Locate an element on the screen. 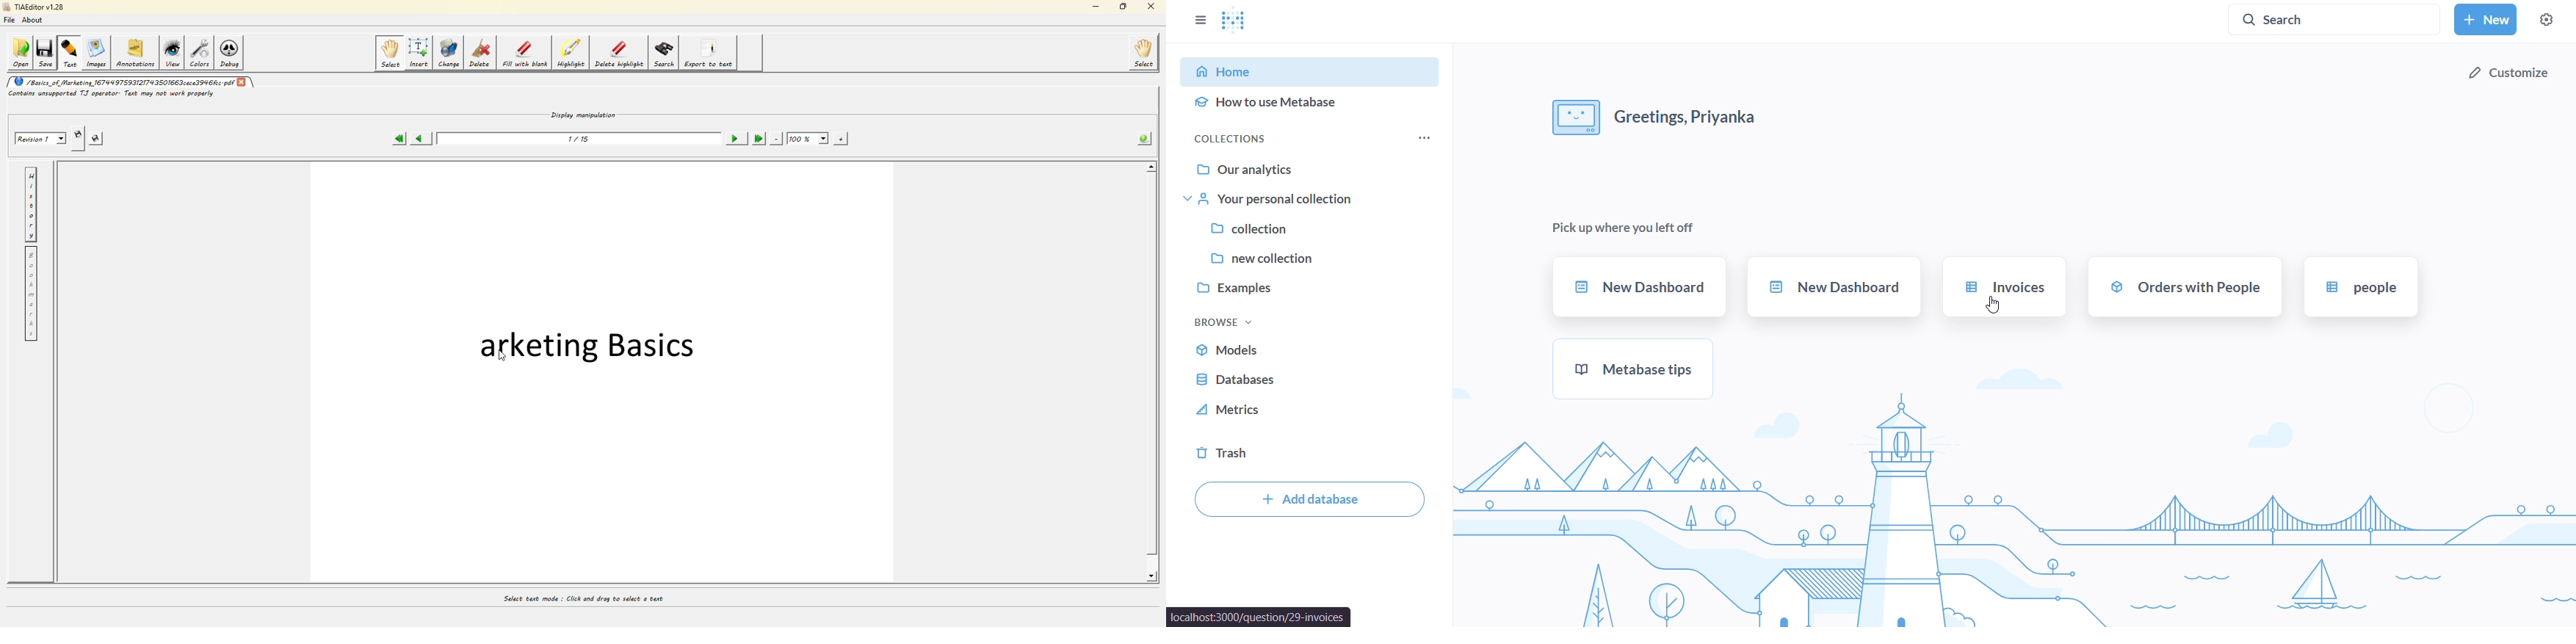 The height and width of the screenshot is (644, 2576). localhost:3000/question/29-invoices is located at coordinates (1262, 617).